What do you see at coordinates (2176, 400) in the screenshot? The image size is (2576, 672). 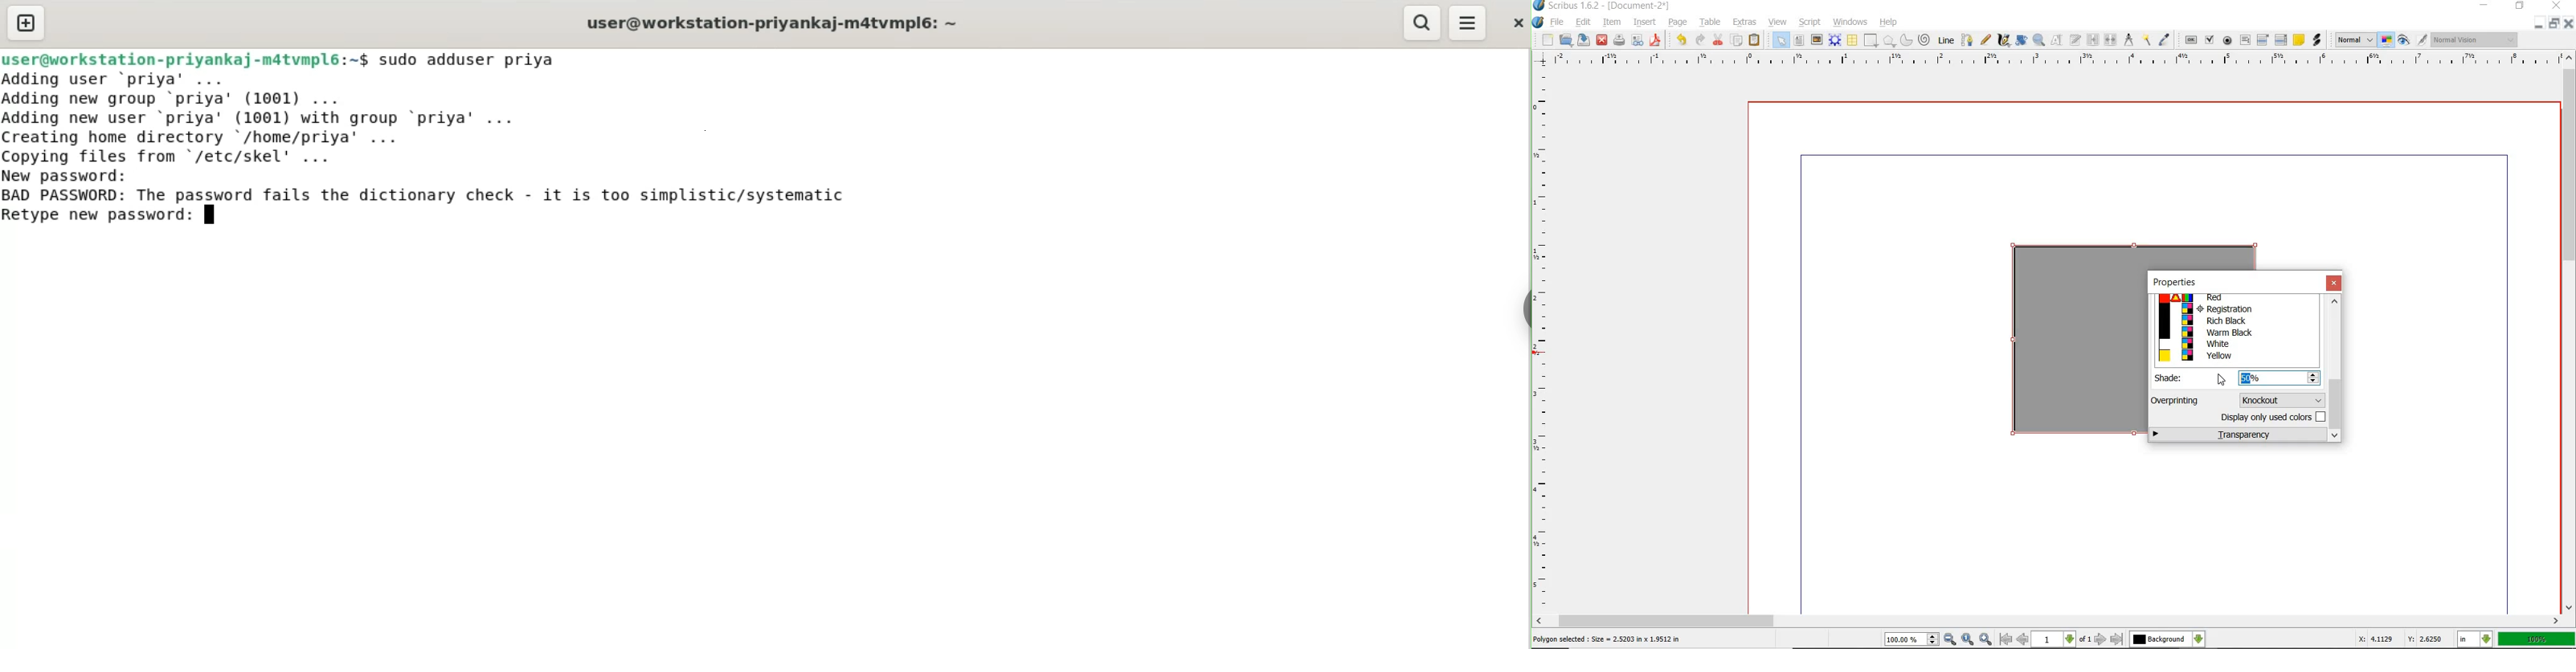 I see `Overprinting` at bounding box center [2176, 400].